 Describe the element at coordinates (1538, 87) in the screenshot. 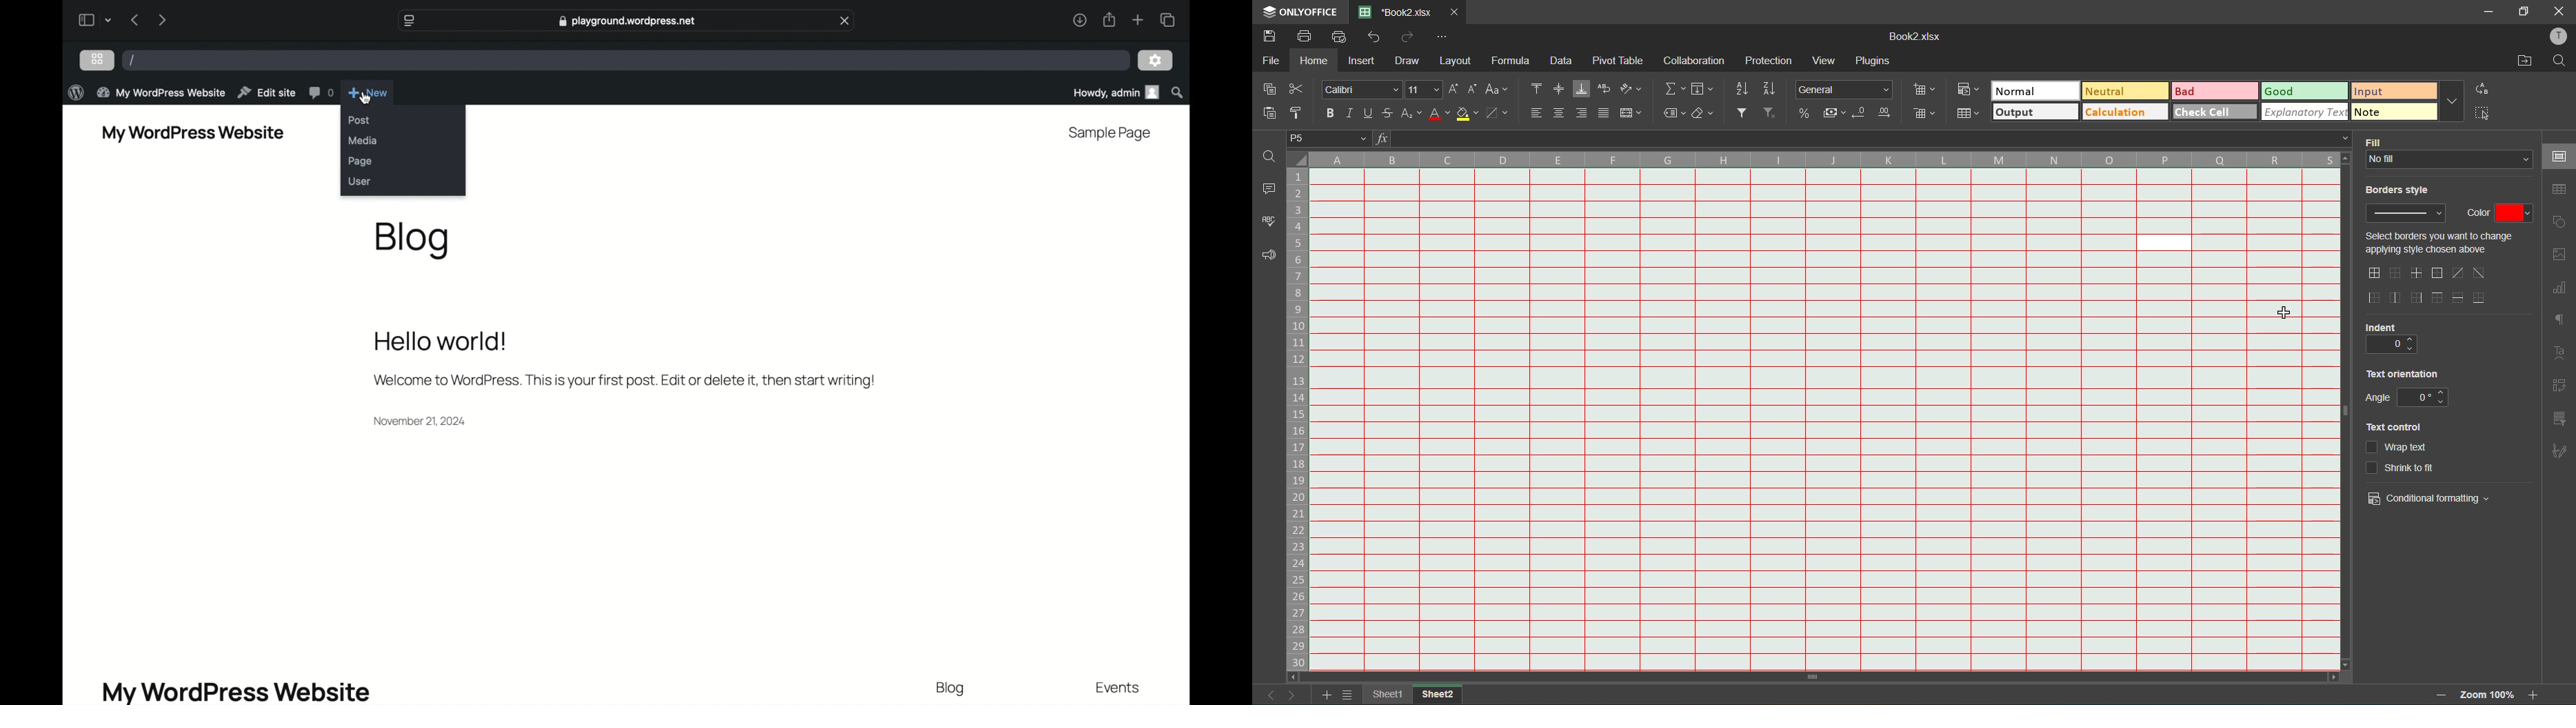

I see `align top` at that location.